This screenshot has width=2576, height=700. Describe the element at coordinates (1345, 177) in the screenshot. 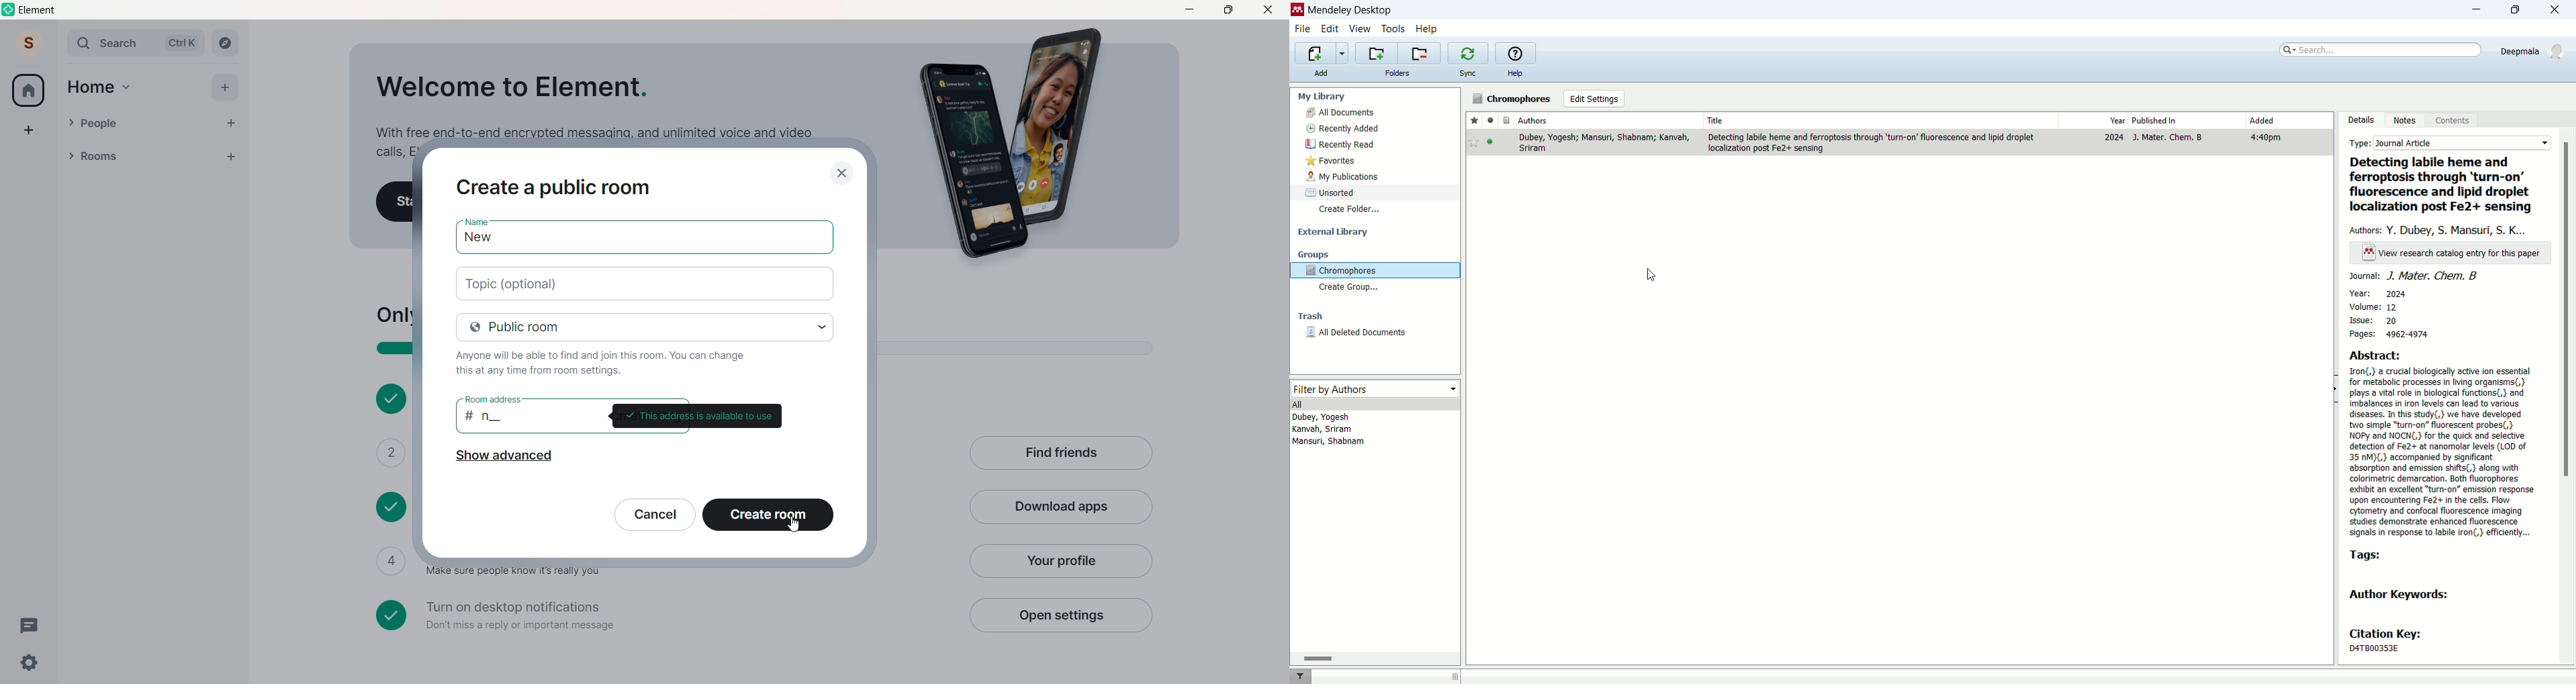

I see `my publications` at that location.